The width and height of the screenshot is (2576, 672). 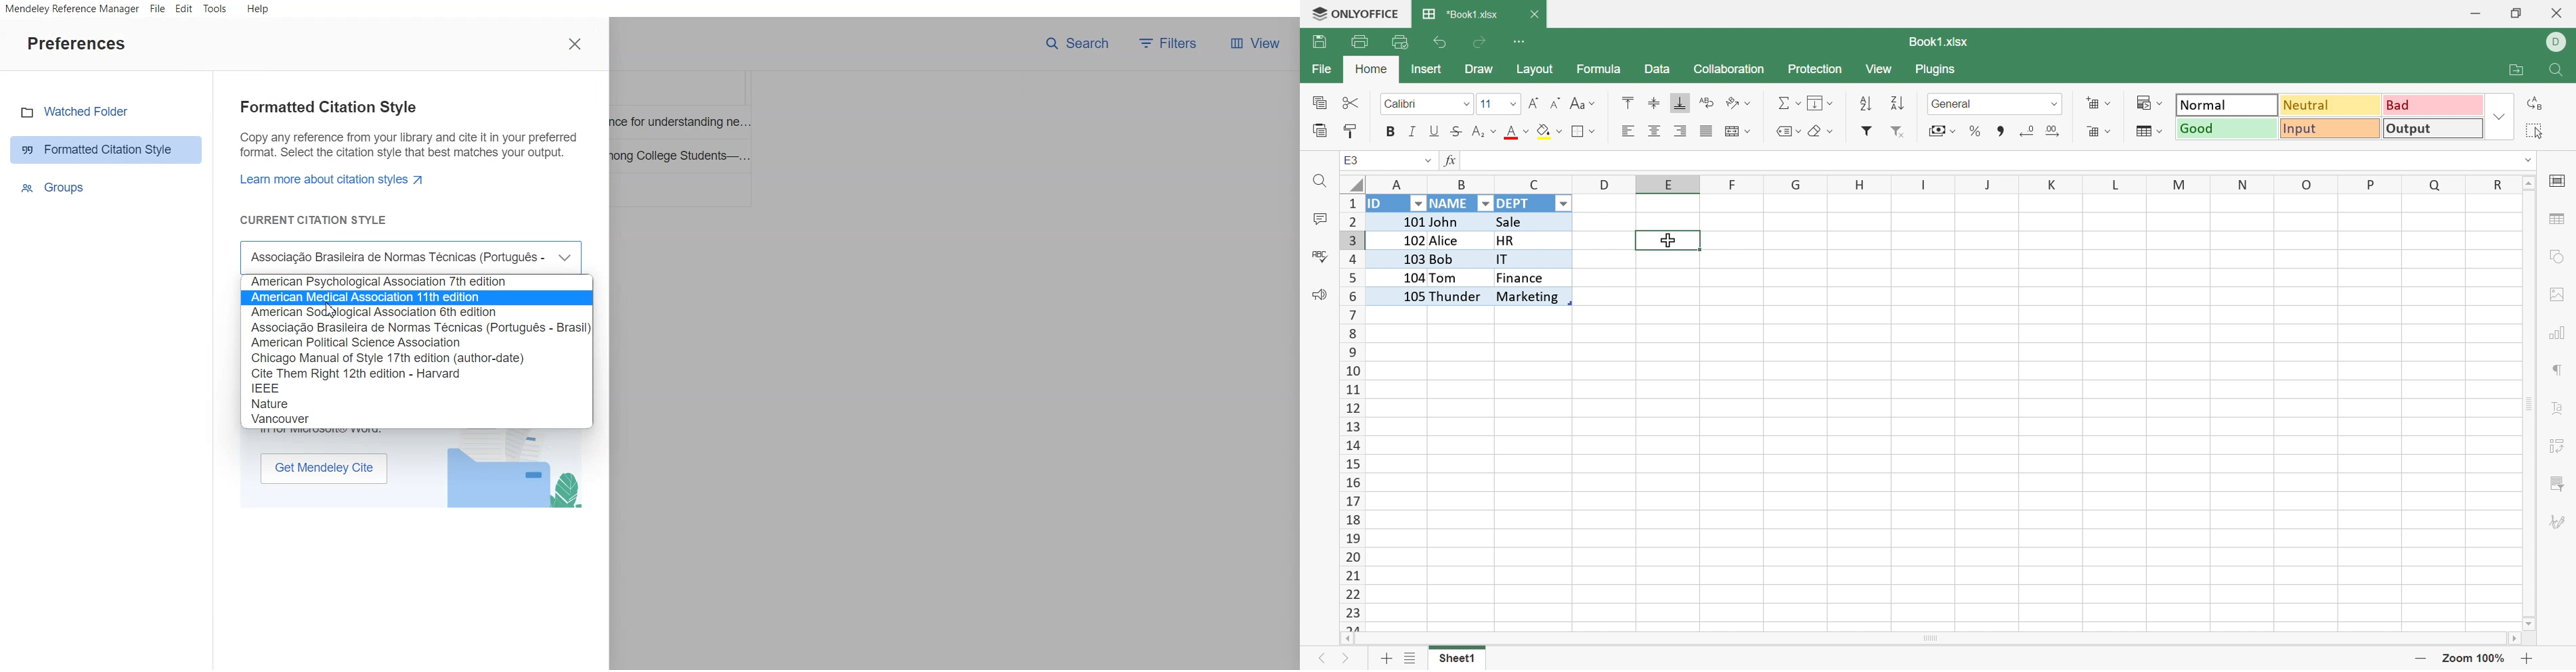 I want to click on John, so click(x=1448, y=223).